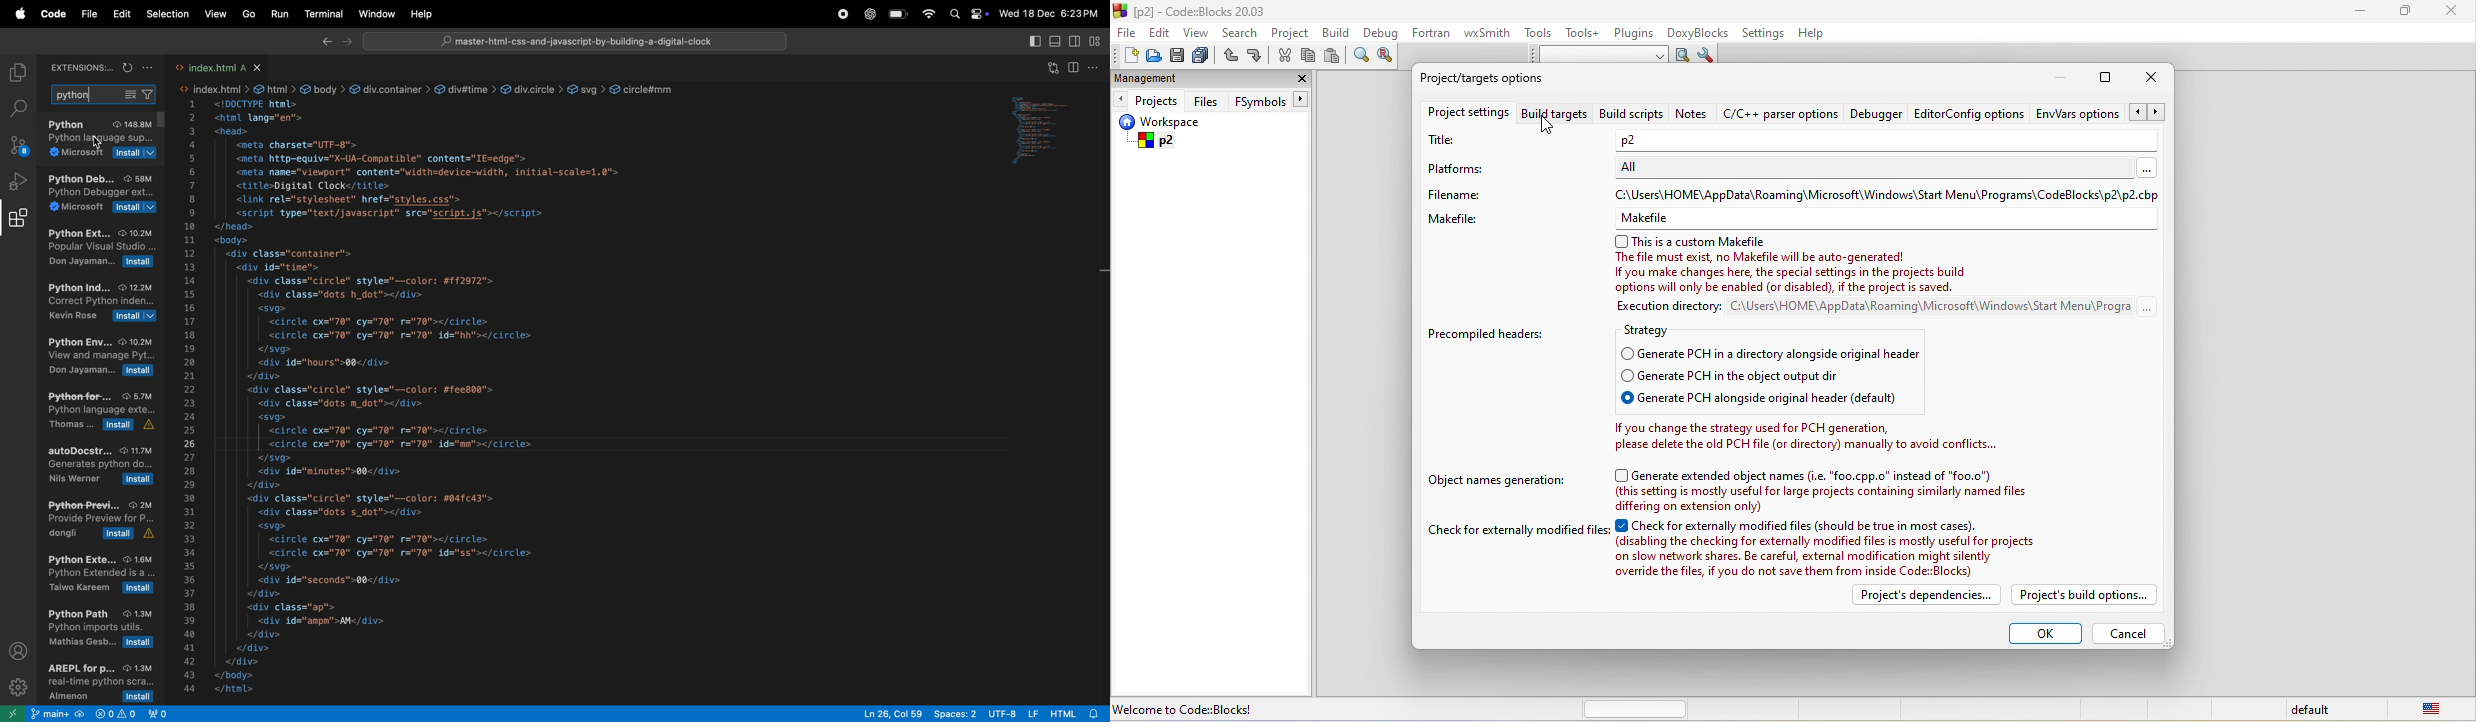 This screenshot has height=728, width=2492. What do you see at coordinates (1708, 55) in the screenshot?
I see `show option window` at bounding box center [1708, 55].